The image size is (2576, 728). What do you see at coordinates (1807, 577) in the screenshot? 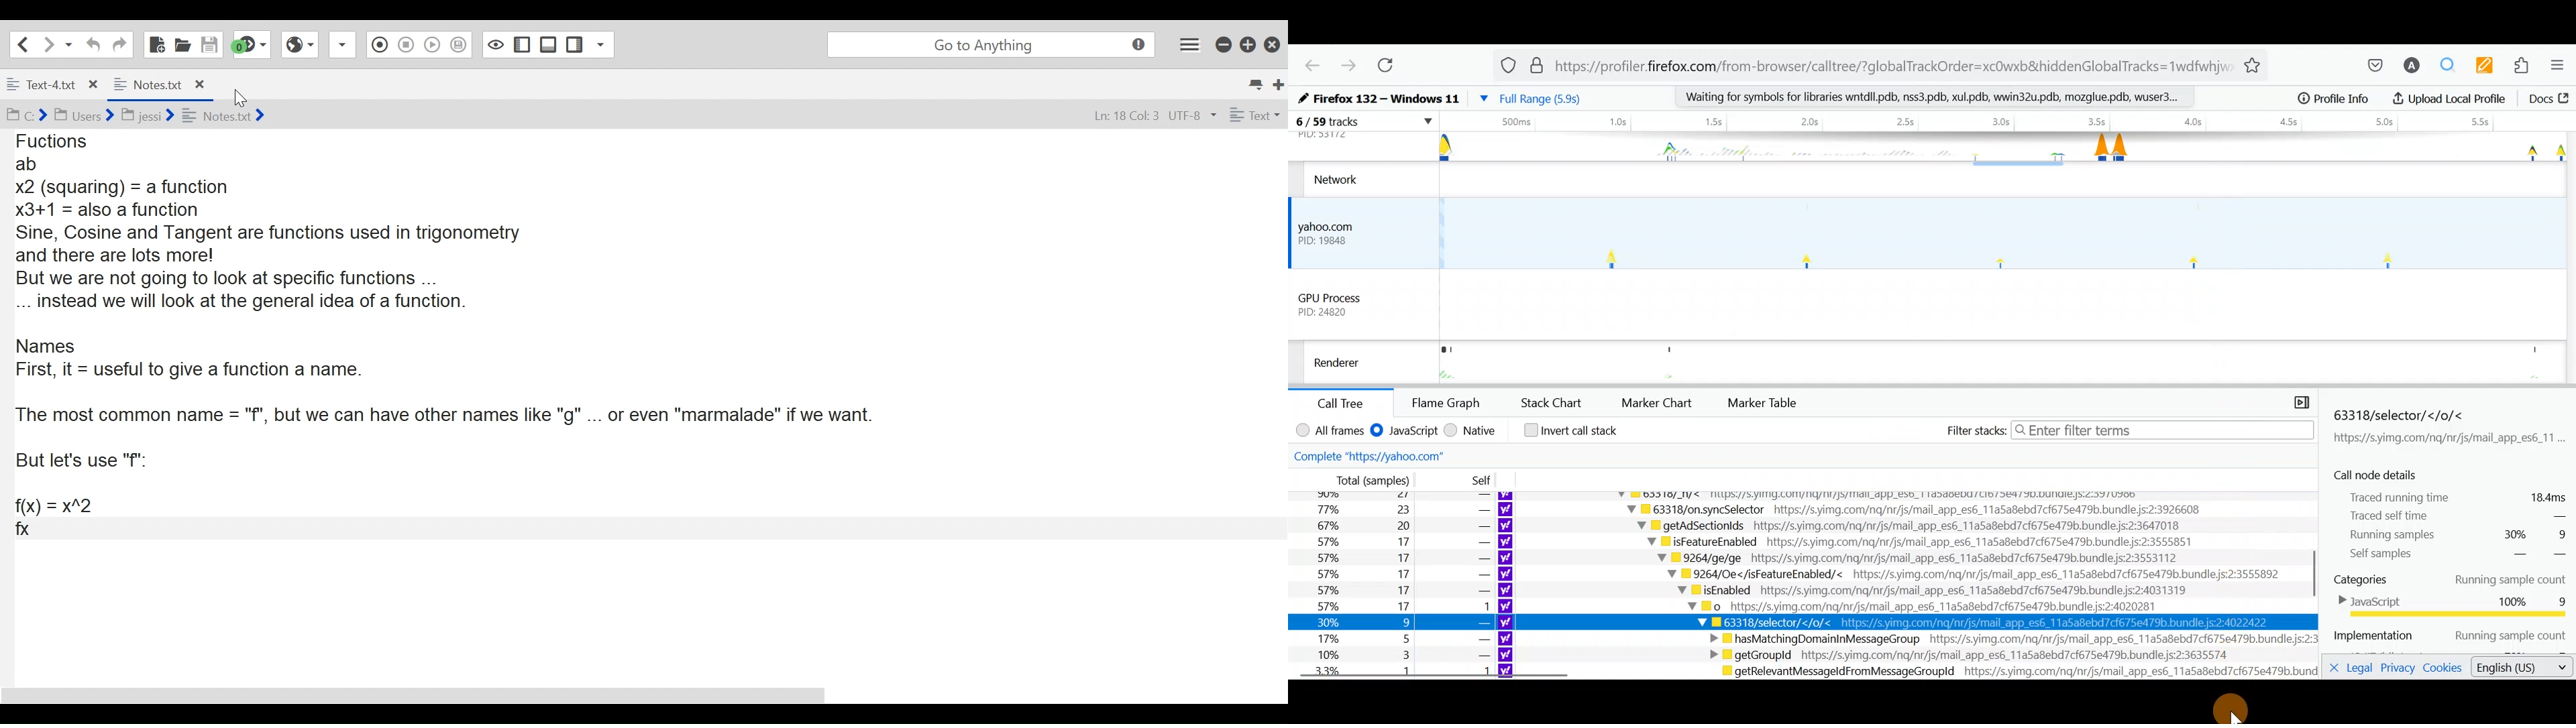
I see `Total (samples) Self
wo ar — a ¥ E033 16/1 < NUPS//SYIMY.CON/1IG/N17)S/Mal_dpp_es_| 1a5d0e0a Cio, 5647 90.0UNUIES.2:391 UIo0
77% 23 — wv [63318/on.syncSelector  https://s.yimg.com/na/ni/js/mail_app_es6_11a5a8ebd7cf675e479b.bundle,s:2:3926608
67% 20 = W [ getAdSectionlds  https://s.yimg.com/na/ni/js/mail_app_es6_11aSa8ebd7cf675e479b.bundlejs:2:3647018
57% 17 — Vv WisFeatureEnabled https:/s.yimg.com/ng/nr/js/mail_app_es6_11a5a8ebd7cf675e479b.bundle js:2:3555851
57% 17 = v [9264/ge/ge https://s.yimg.com/ng/ni/js/mail_app_es6_11a5a8ebd7cf675e479b.bundlejs:2:3553112
57% 17 — v1 9264/0e</isFeatureEnabled/<  https://s.yimg.com/nq/ni/js/mail_app_es6_11aSa8ebd7cf675e479b.bundlejs:2:3555892 |
57% 17 — ¥ WisEnabled https://s.yimg.com/nq/nr/js/mail_app_es6_11a5a8ebd7cf675e479b.bundle js:2:4031319
57% 17 1 2 ¥ [lo _https://s.yimg.com/ng/nr/js/mail_app._es6_11a5aBebd7cf675e479b.bundle s:2:4020281
30% 9 Vv v Ml 63318/selector/</o/
17% 5 = » [4 hasMatchingDomaininMessageGroup  https://s.yimg.com/na/nr/js/mail_app_es6_11a5a8ebd7cf675e479b.bundles:2:3
10% 8 — » Wl getGroupld https://syimg.com/ng/nr/js/mail_app_es6_11aSaBebd7cf675e479b.bundle,s:2:3635574
33% 1 1M 1 getRelevantMessageldFromMessageGroupld  https://s.yimg.com/na/nr/js/mail_app_es6_11a5a8ebd7cf675e479b.bund` at bounding box center [1807, 577].